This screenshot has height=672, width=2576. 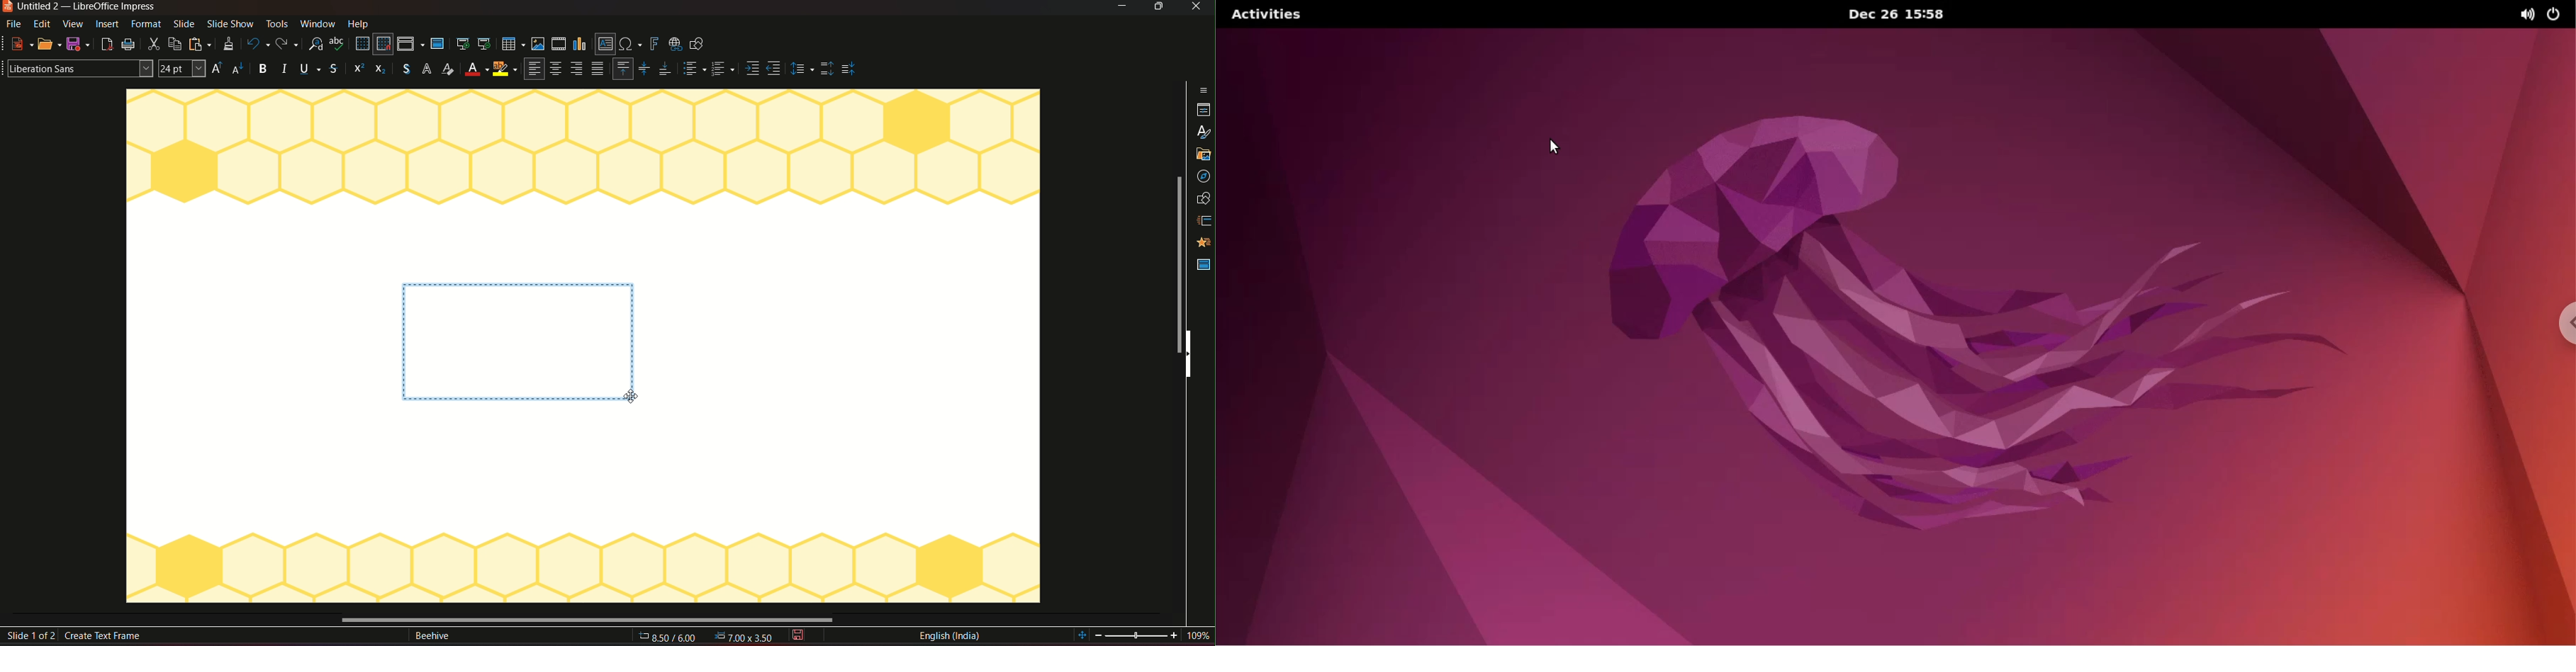 I want to click on create text frame, so click(x=109, y=637).